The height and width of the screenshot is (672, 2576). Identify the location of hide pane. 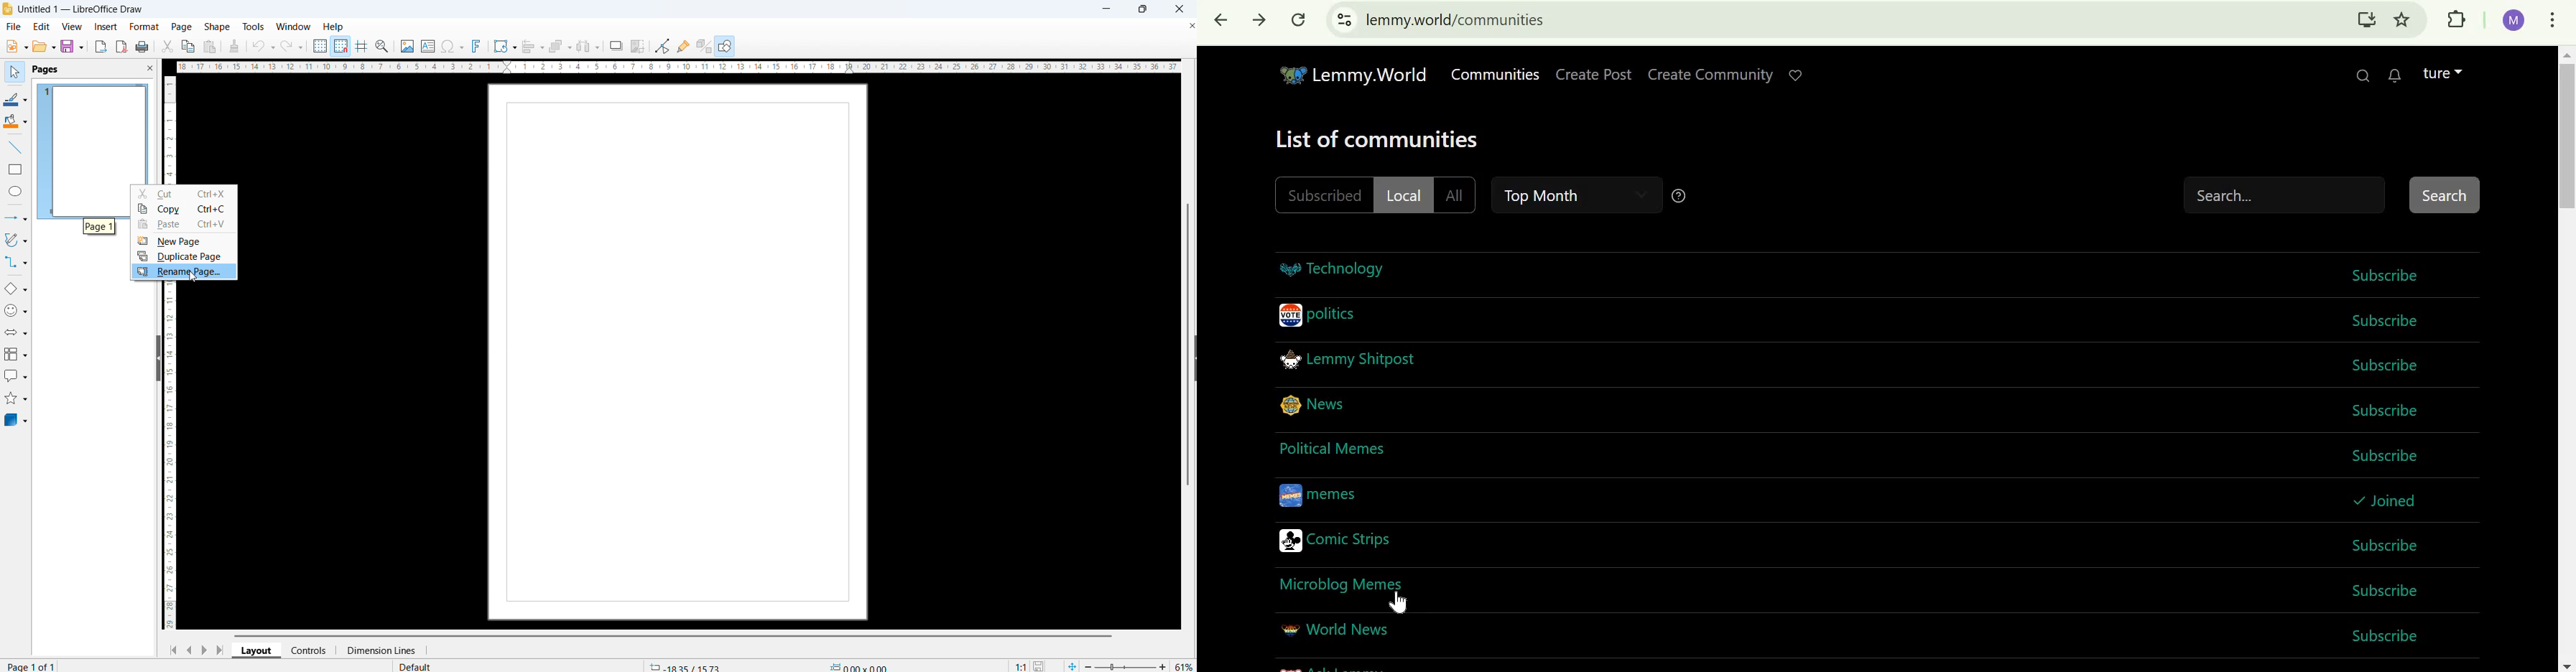
(159, 359).